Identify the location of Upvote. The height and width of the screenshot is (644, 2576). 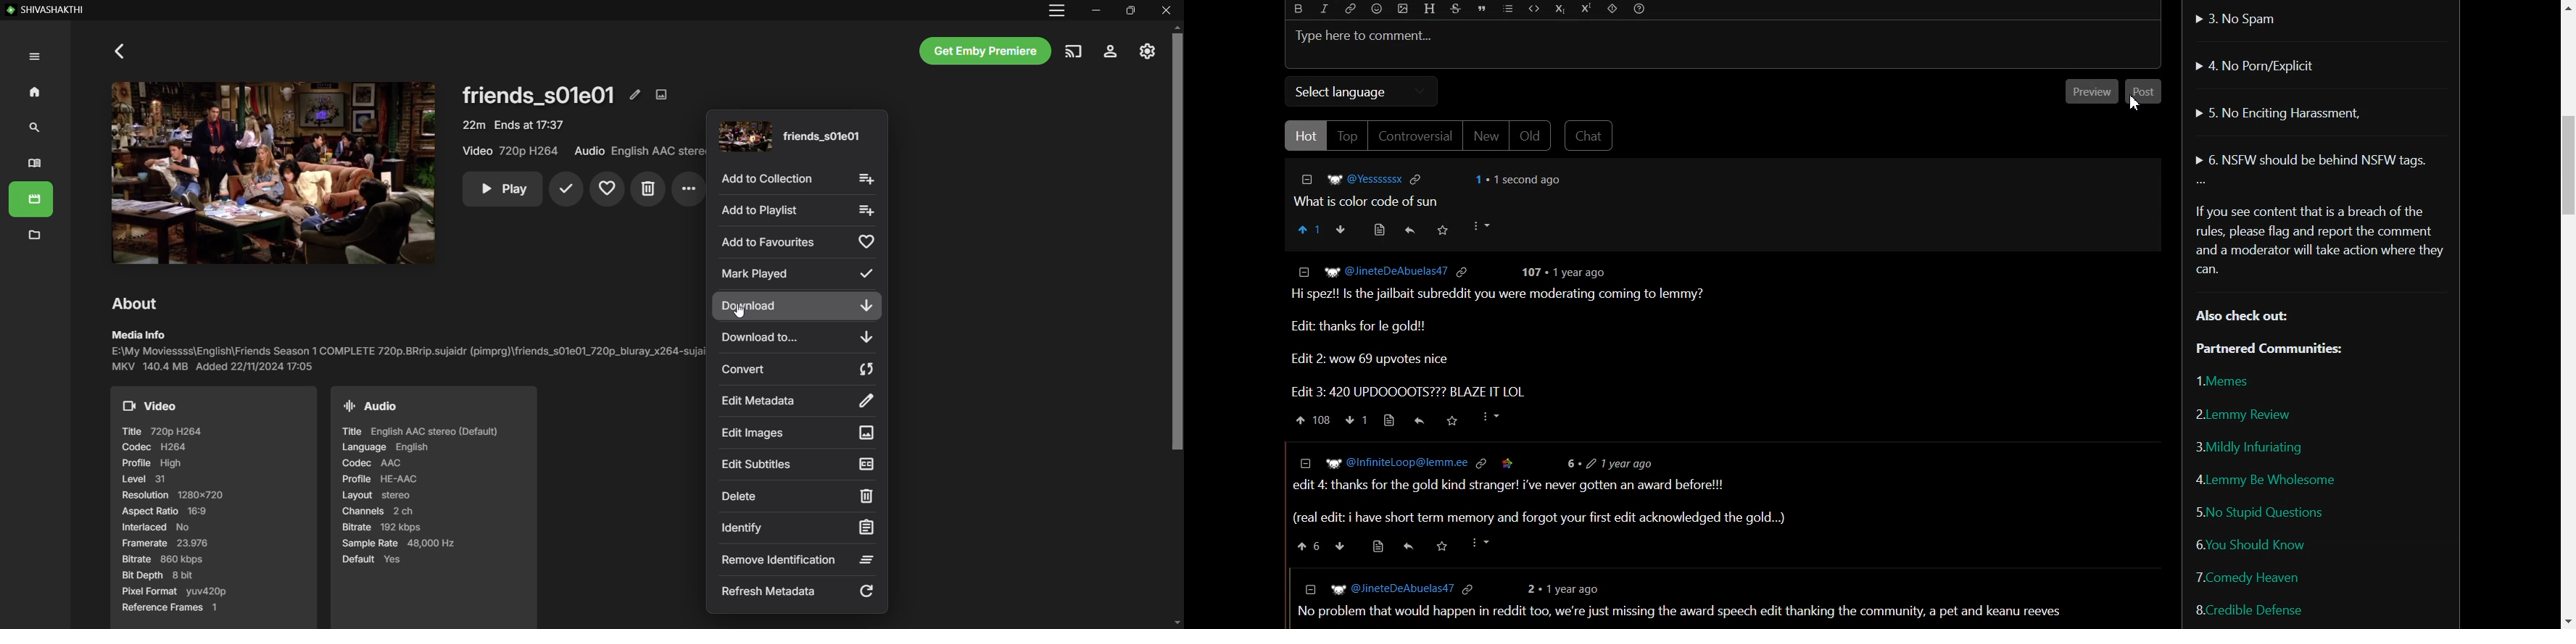
(1309, 229).